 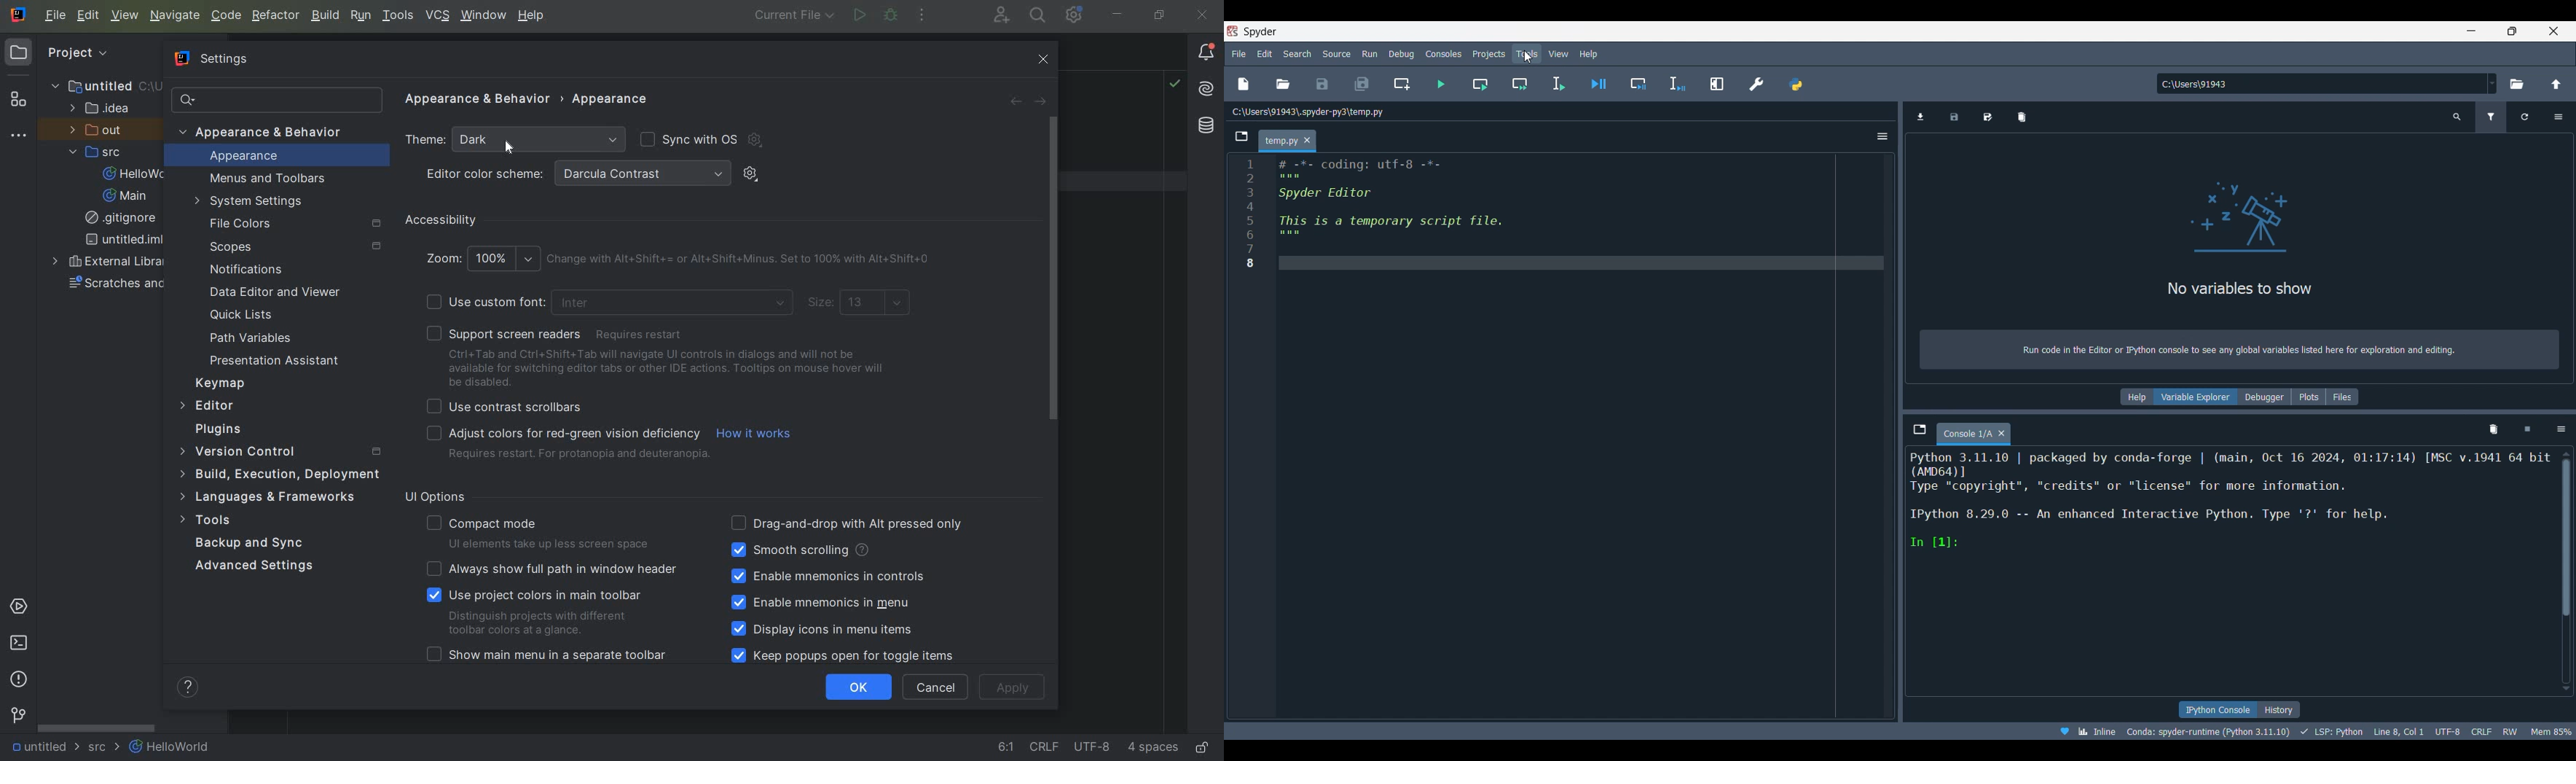 What do you see at coordinates (2243, 256) in the screenshot?
I see `Panel logo and description` at bounding box center [2243, 256].